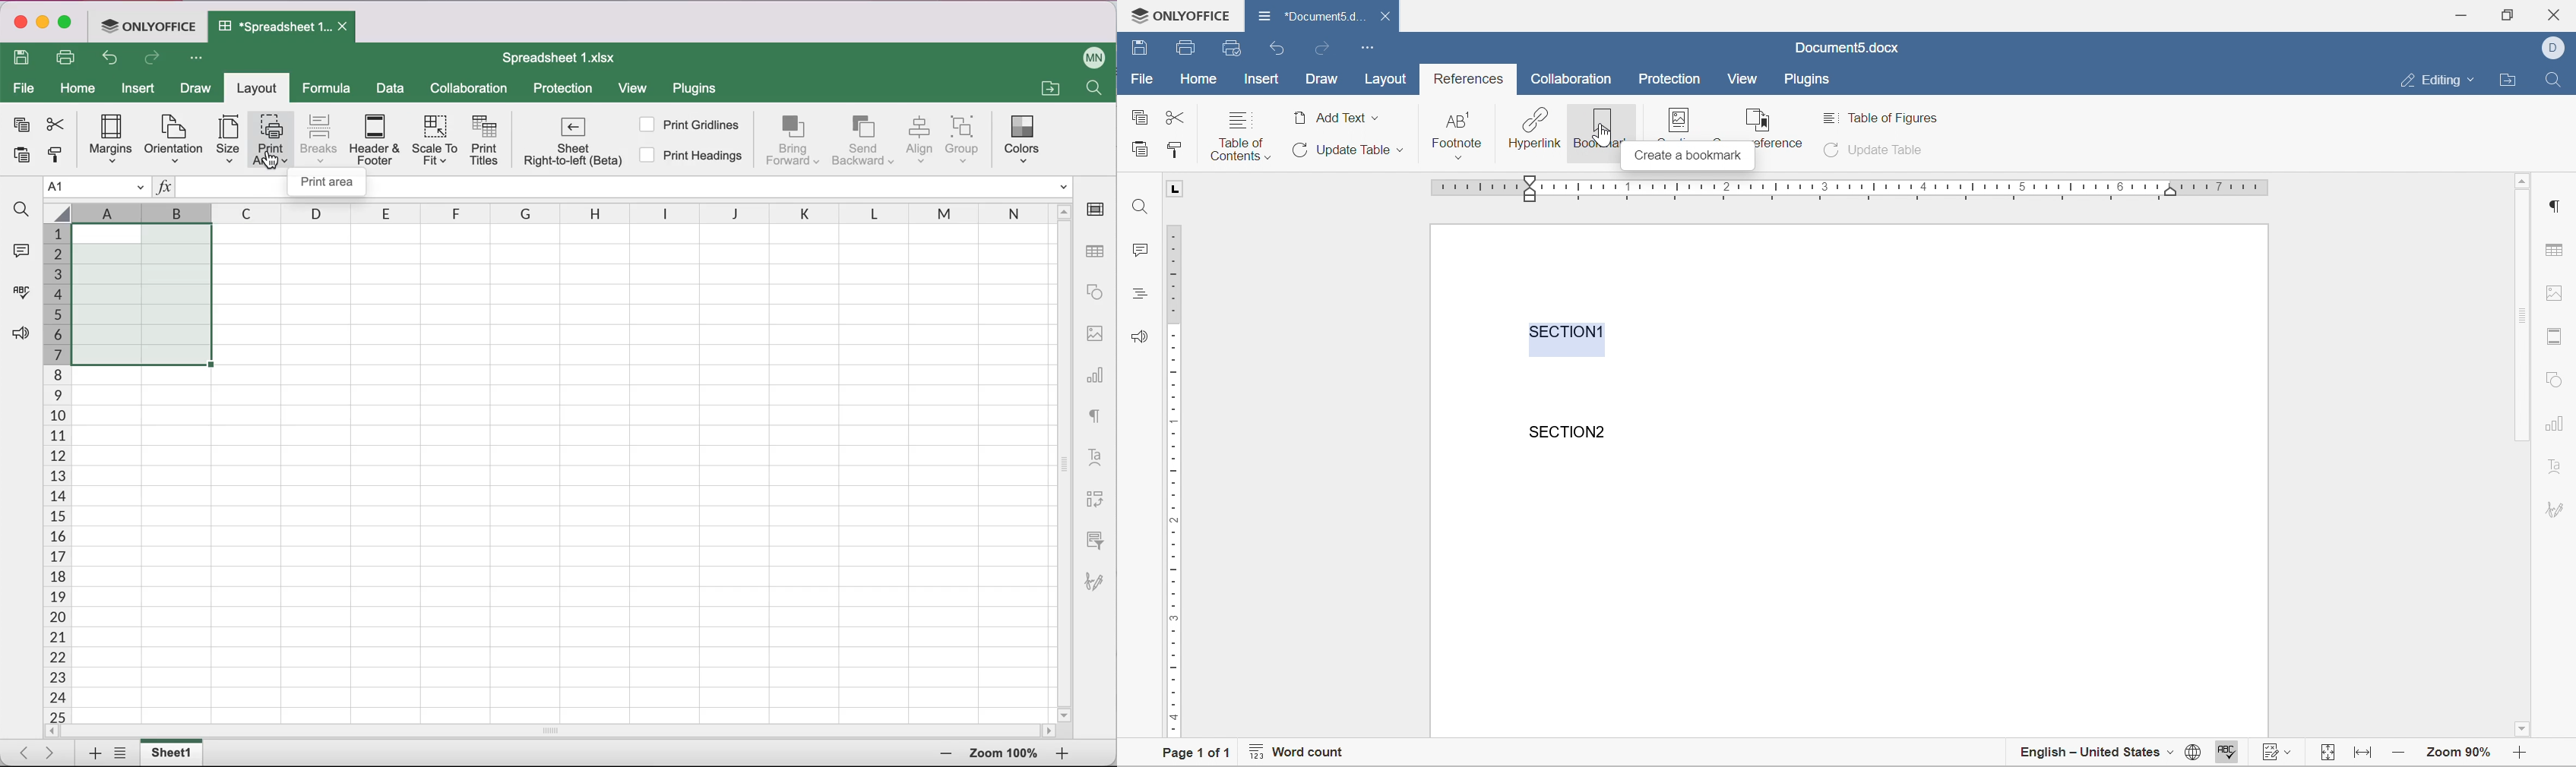 The height and width of the screenshot is (784, 2576). What do you see at coordinates (1885, 118) in the screenshot?
I see `table of figures` at bounding box center [1885, 118].